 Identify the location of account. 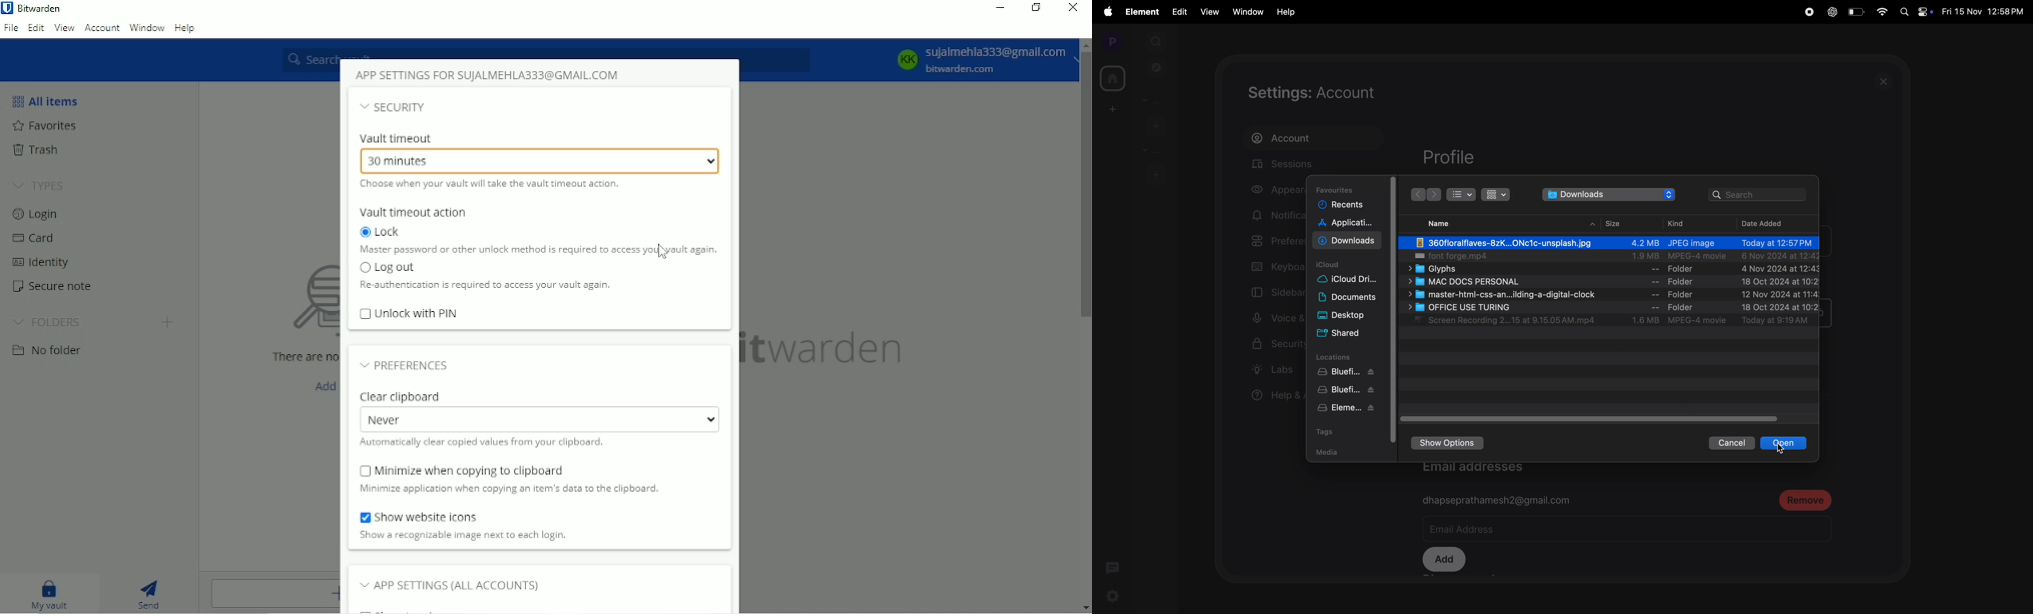
(1299, 139).